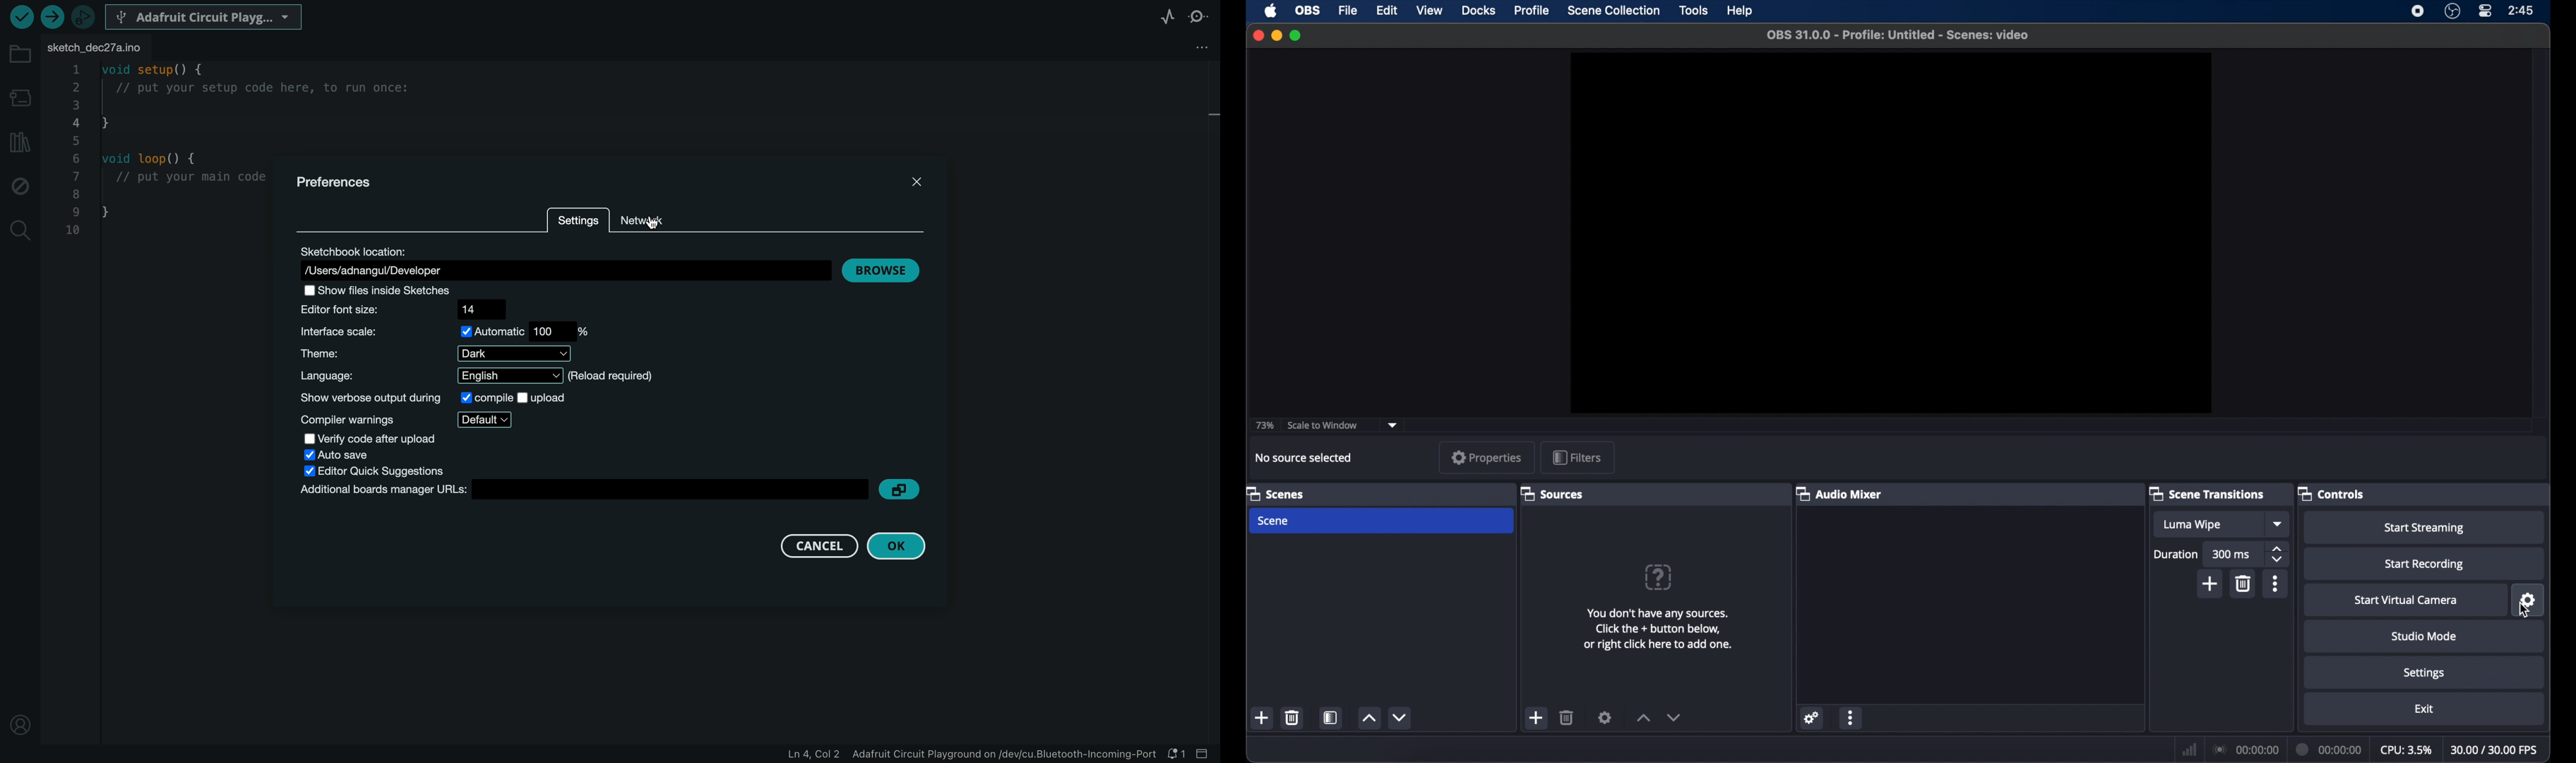 The image size is (2576, 784). I want to click on obs studio, so click(2452, 11).